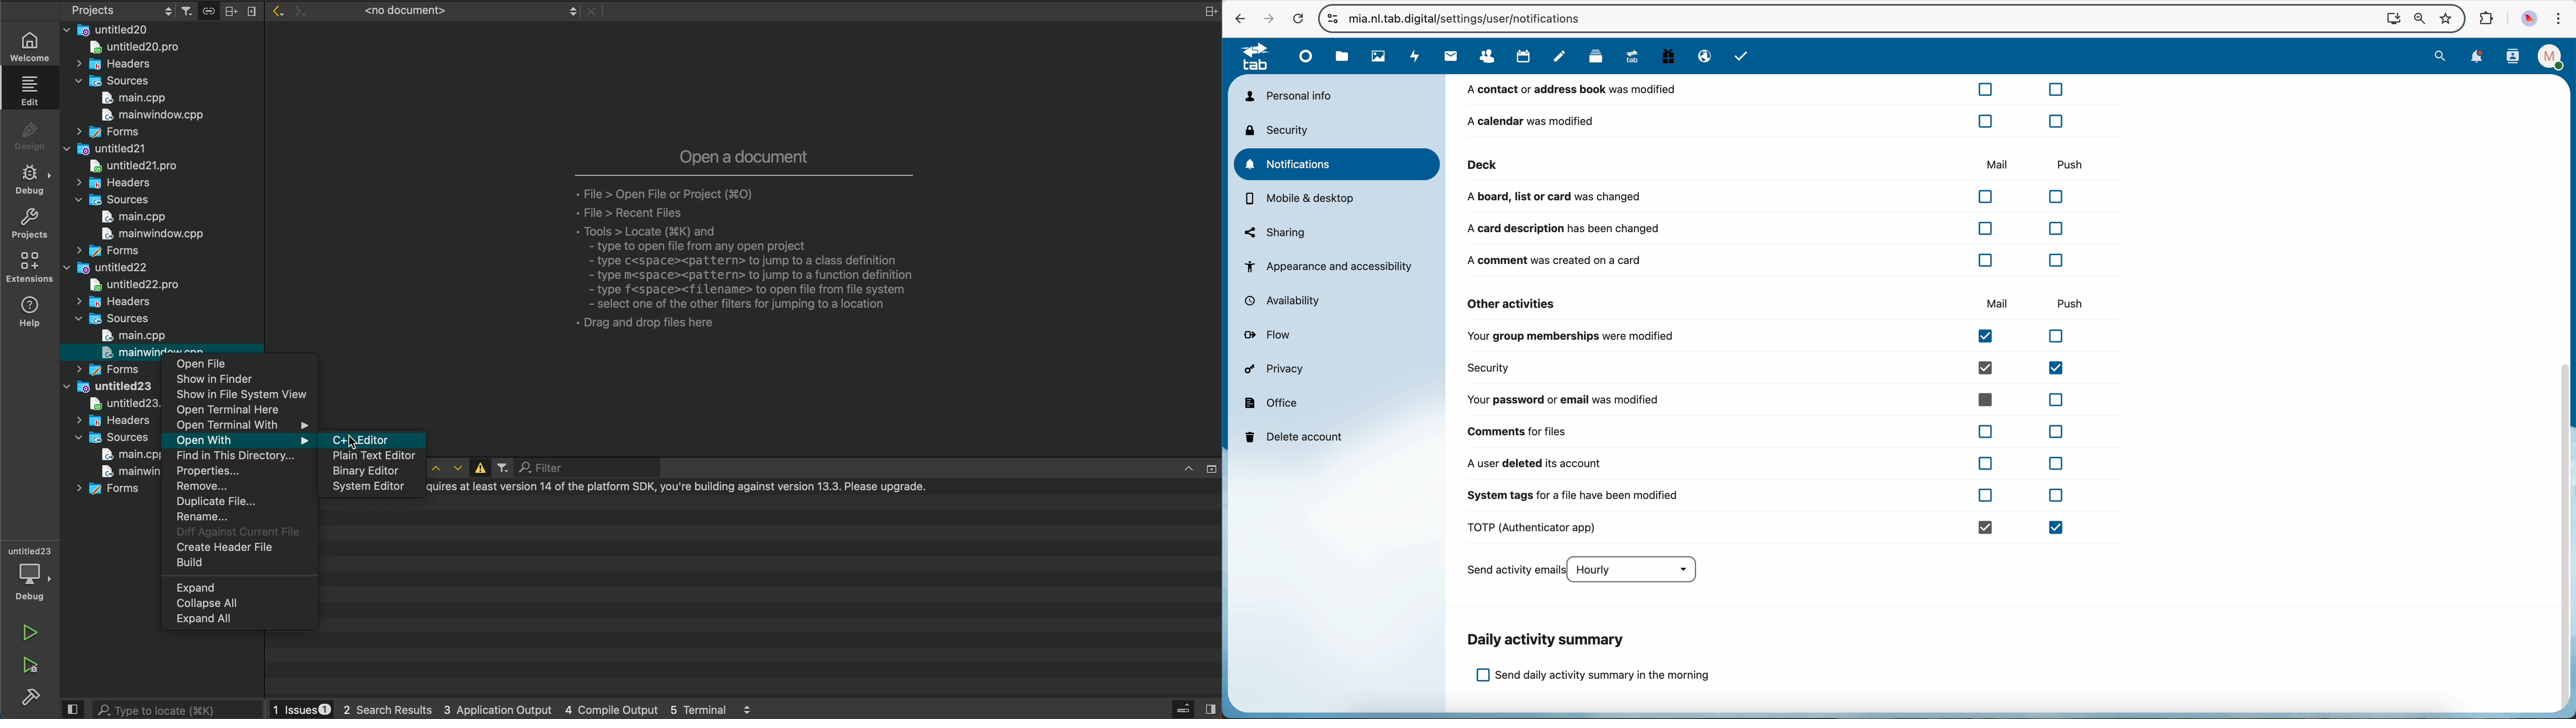 The width and height of the screenshot is (2576, 728). I want to click on edit, so click(31, 93).